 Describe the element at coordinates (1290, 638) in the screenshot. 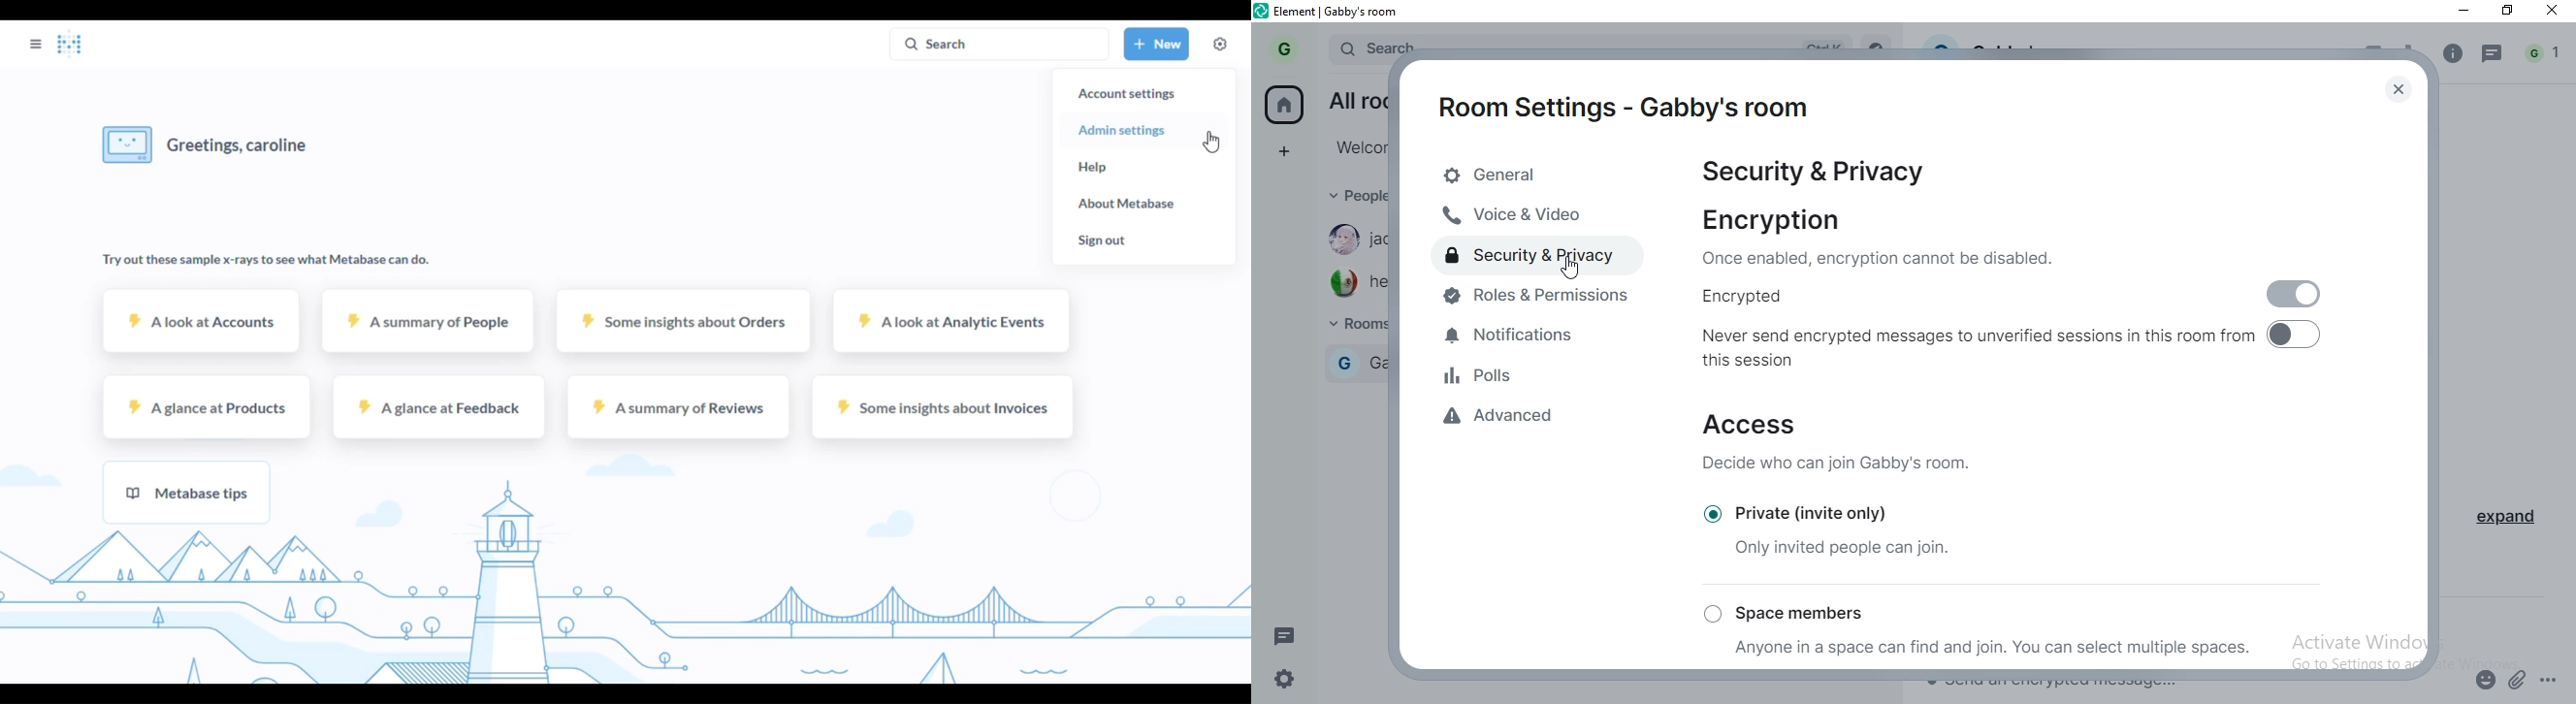

I see `message` at that location.